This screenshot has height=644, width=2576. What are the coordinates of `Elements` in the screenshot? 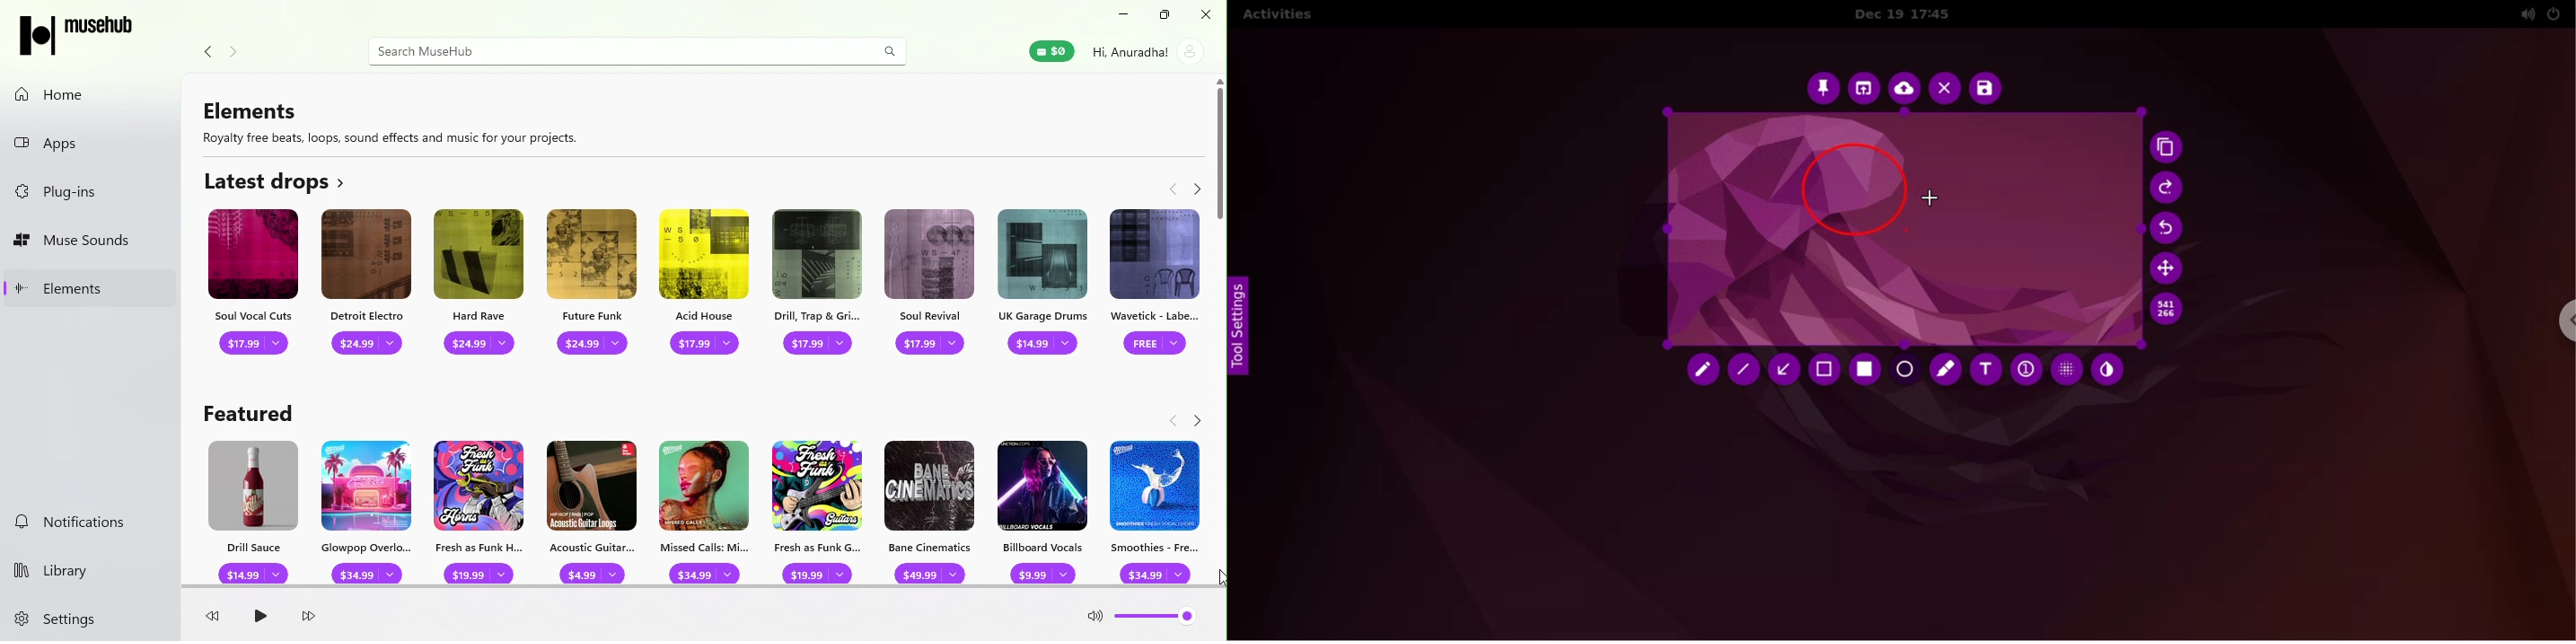 It's located at (399, 120).